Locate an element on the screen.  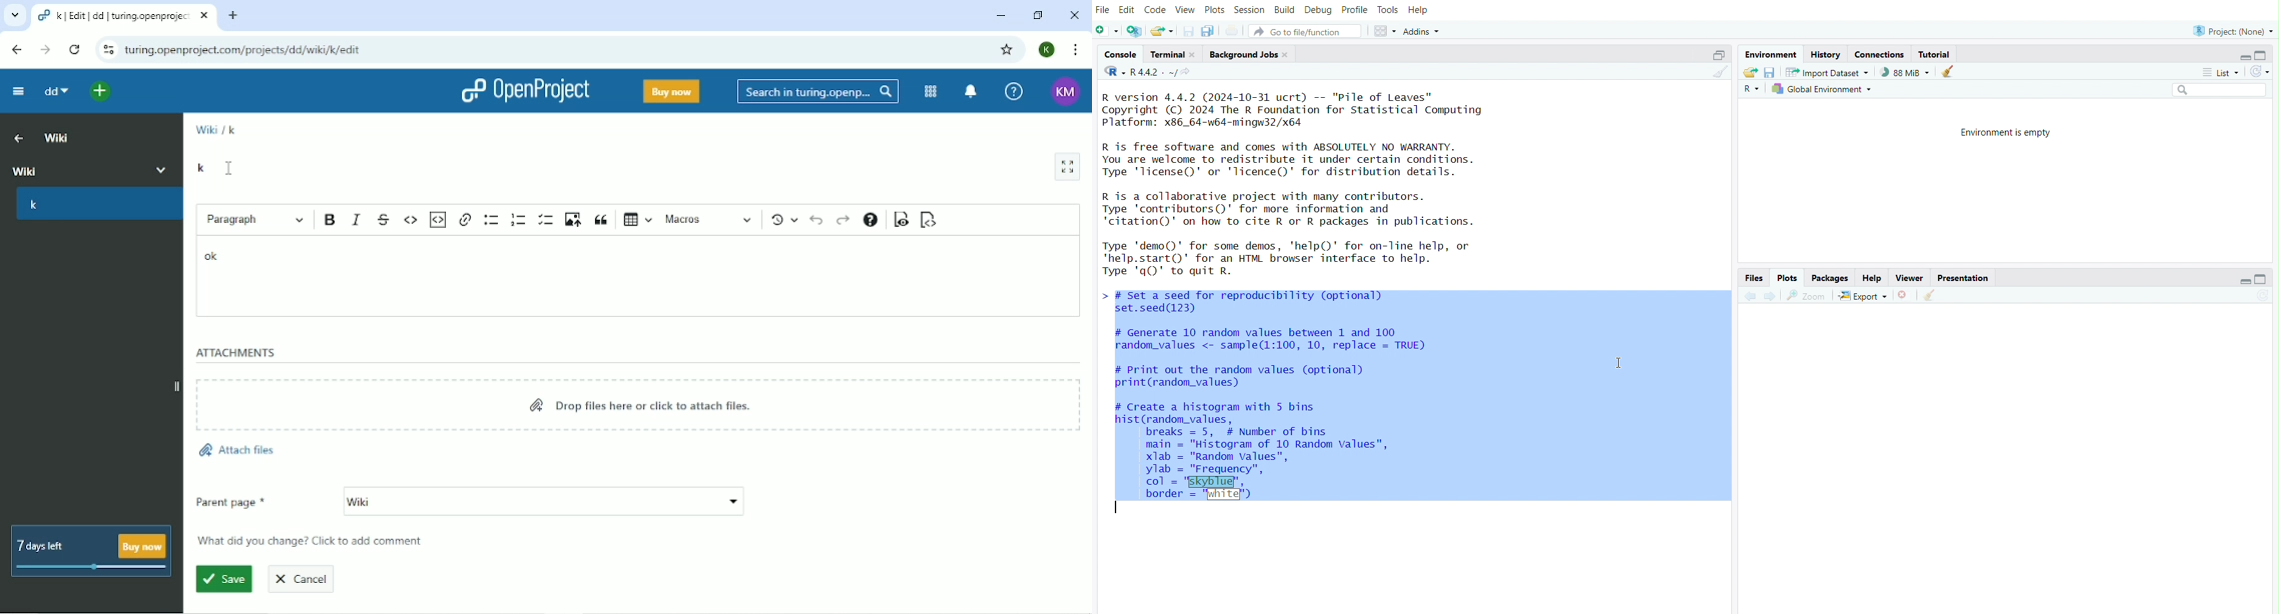
code to print random values is located at coordinates (1265, 376).